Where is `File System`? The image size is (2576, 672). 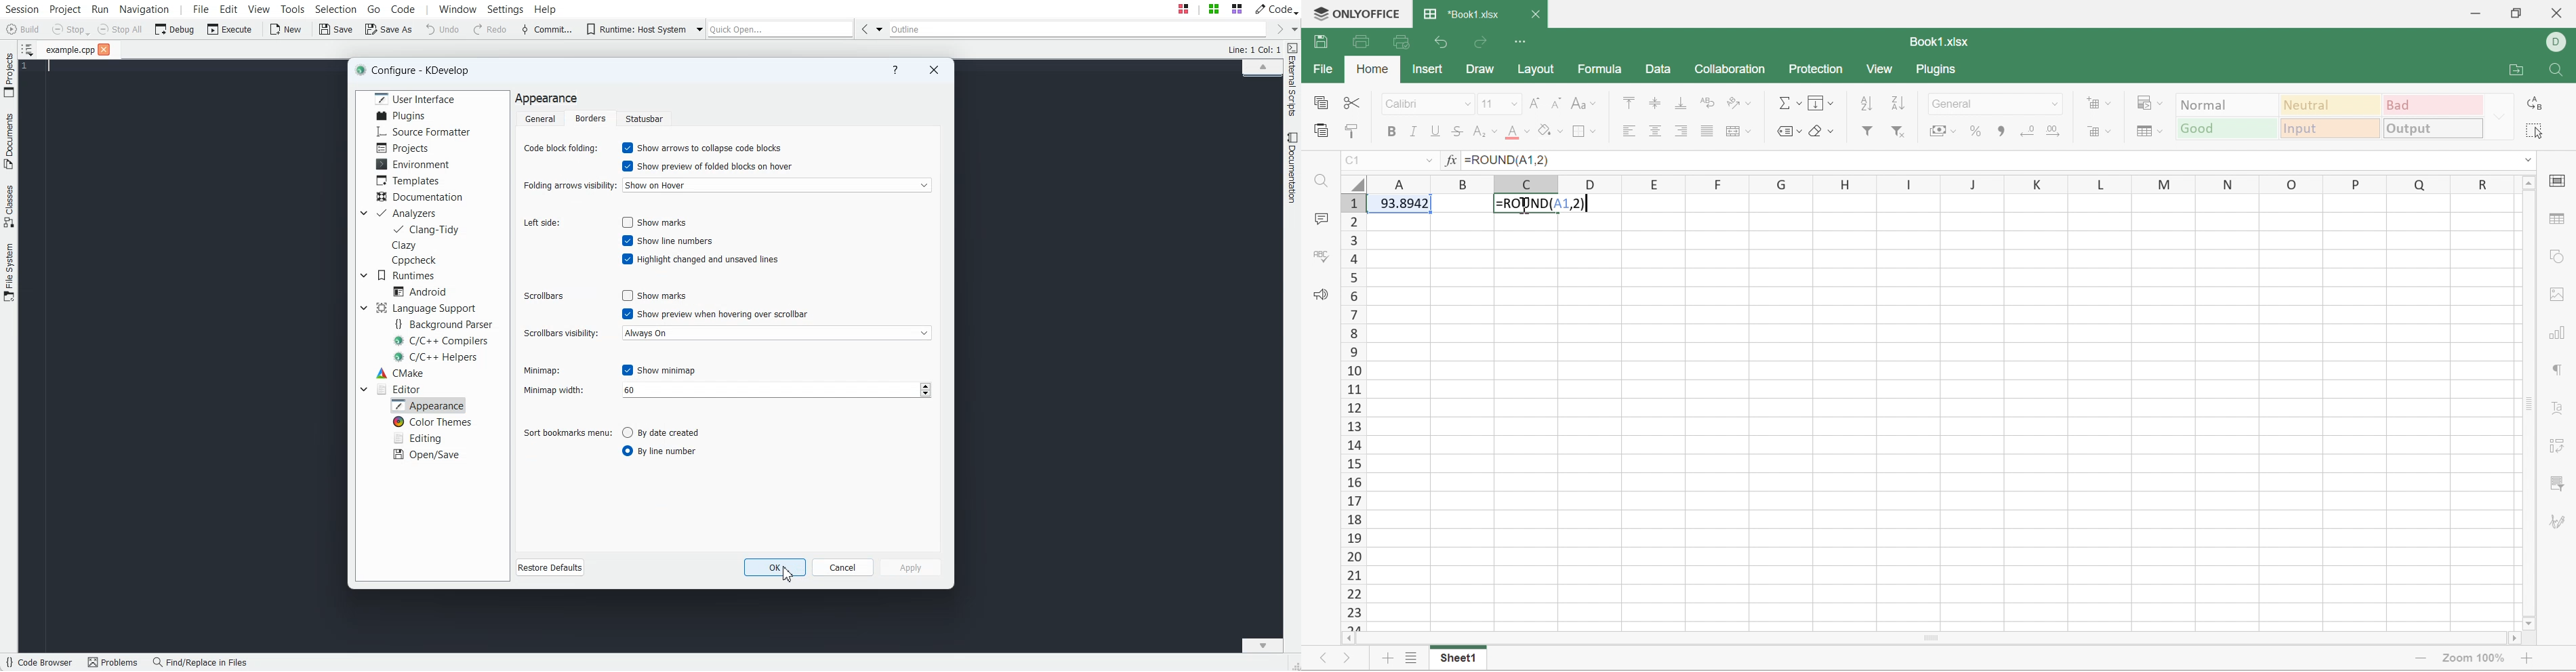
File System is located at coordinates (9, 273).